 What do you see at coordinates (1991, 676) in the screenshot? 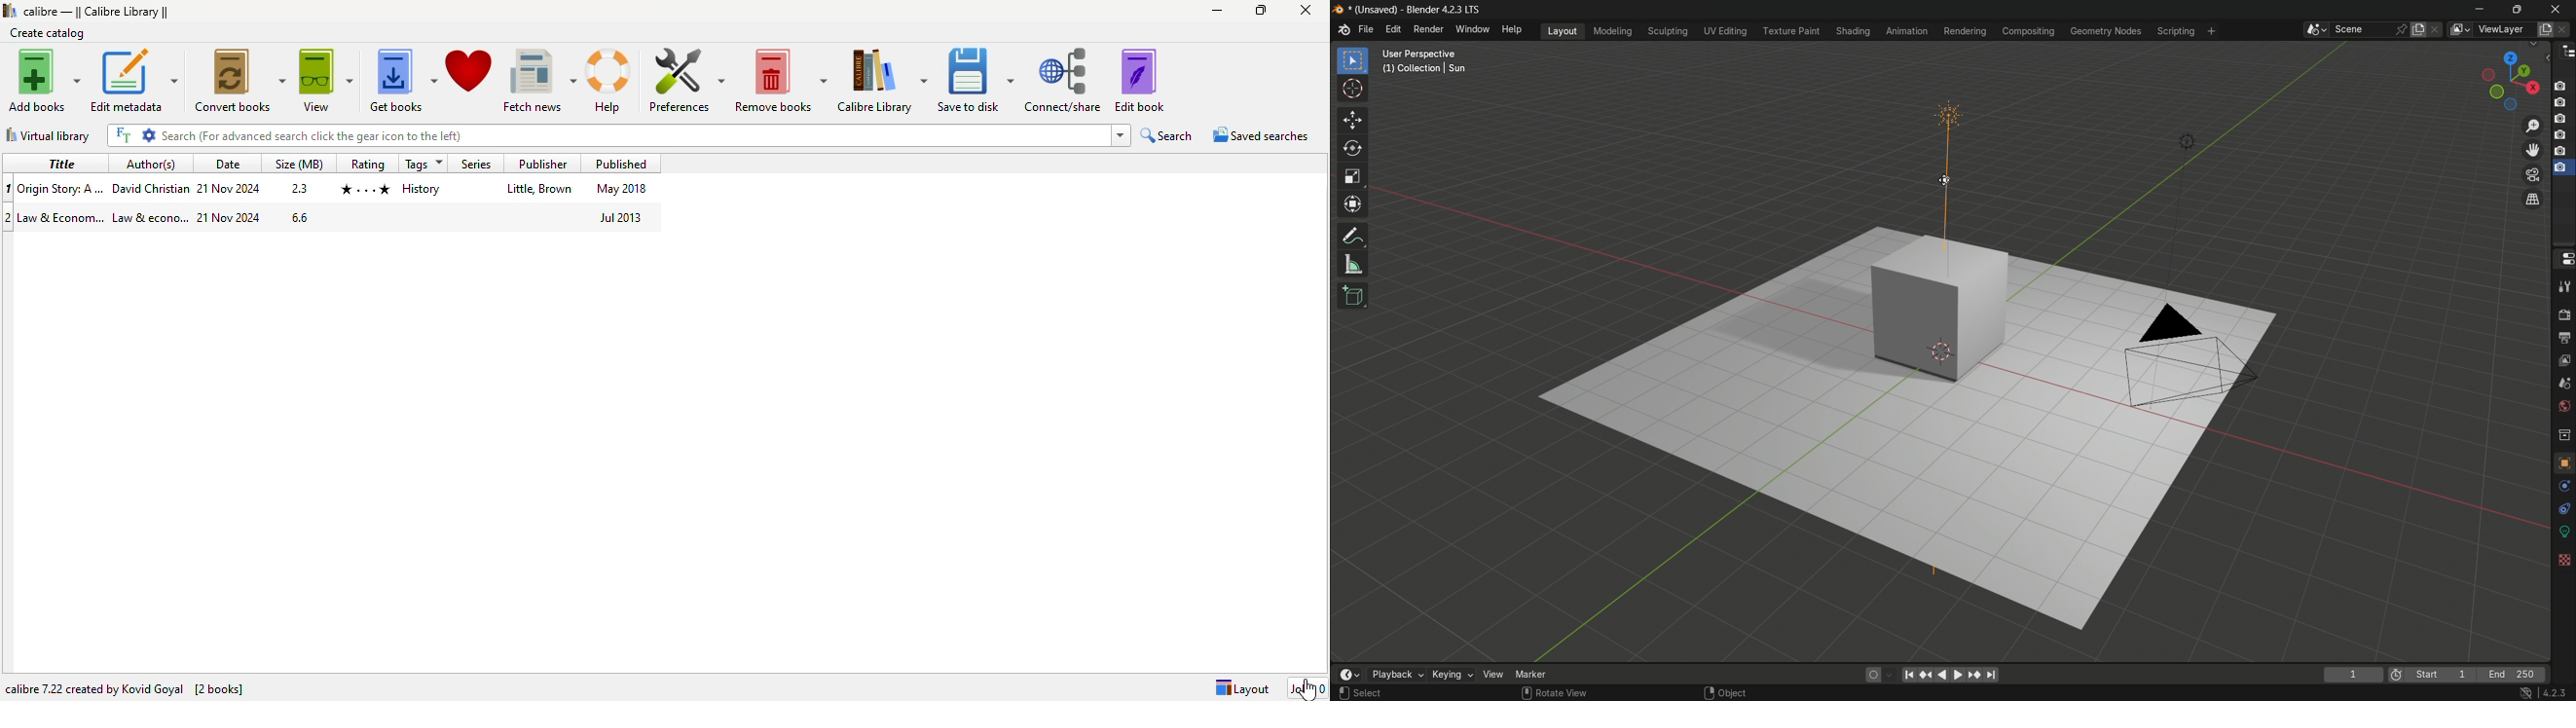
I see `jump to endpoint` at bounding box center [1991, 676].